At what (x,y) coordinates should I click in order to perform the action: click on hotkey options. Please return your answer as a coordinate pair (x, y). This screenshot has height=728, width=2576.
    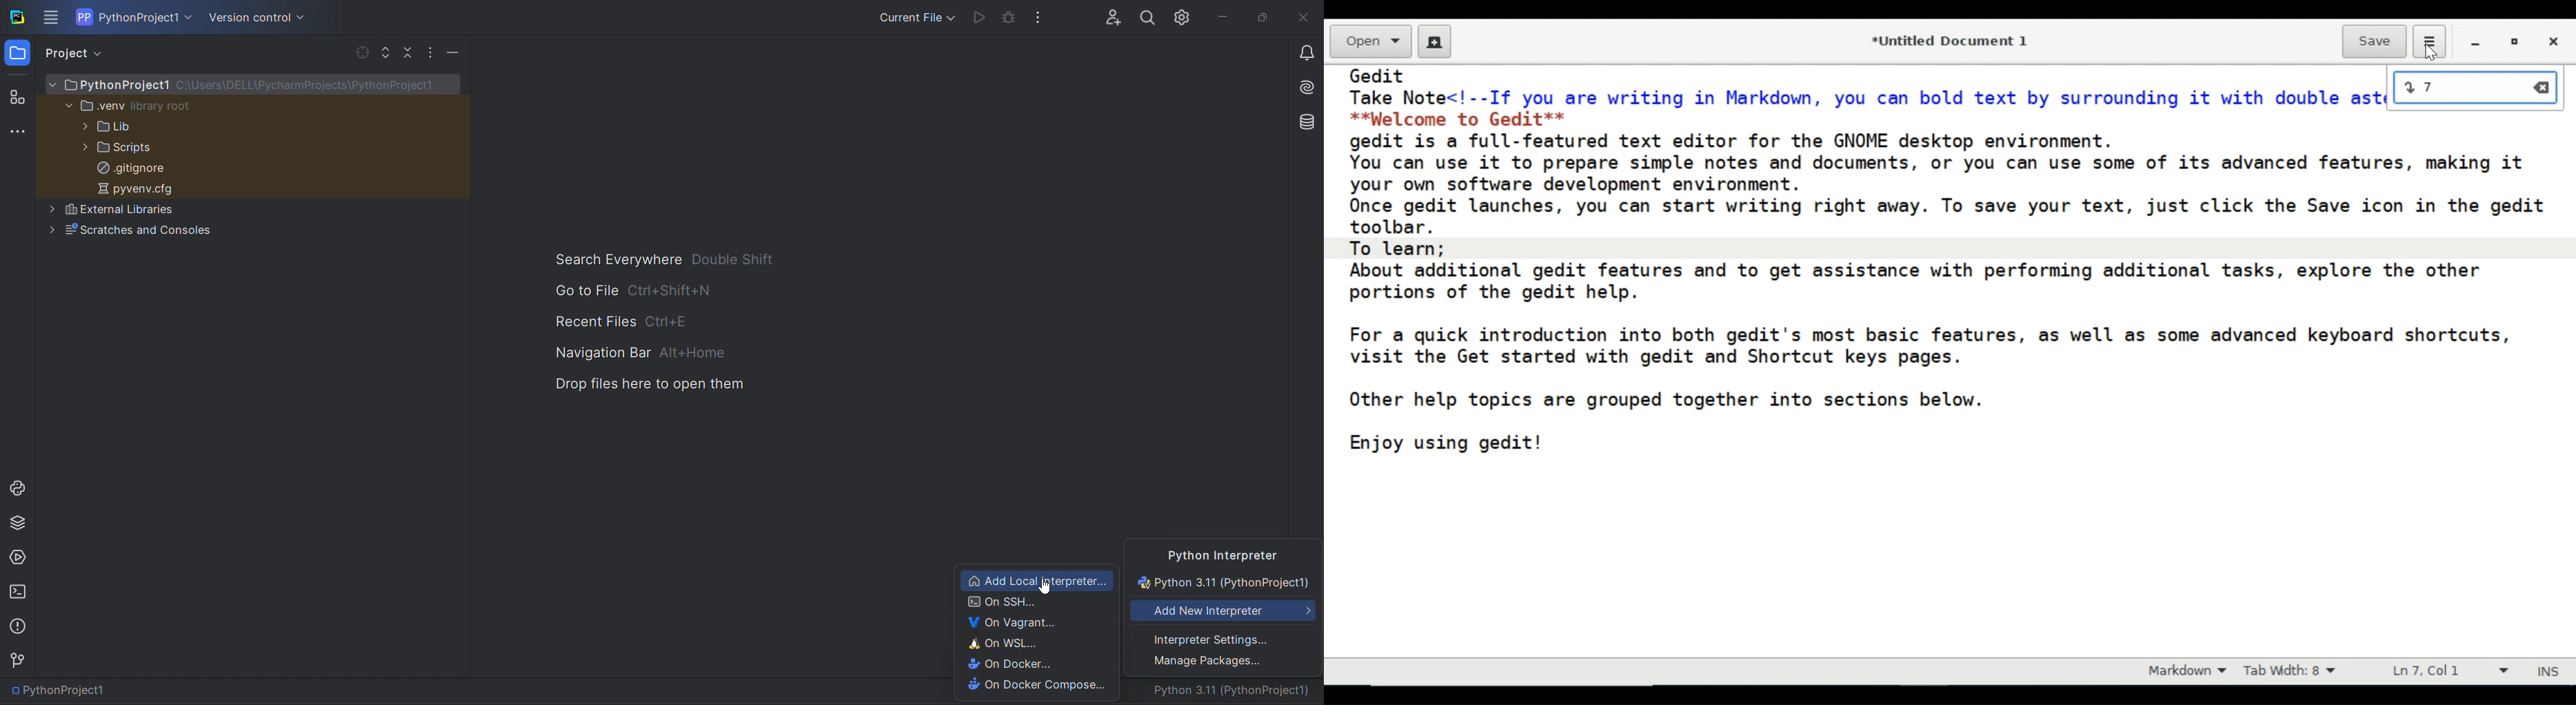
    Looking at the image, I should click on (665, 323).